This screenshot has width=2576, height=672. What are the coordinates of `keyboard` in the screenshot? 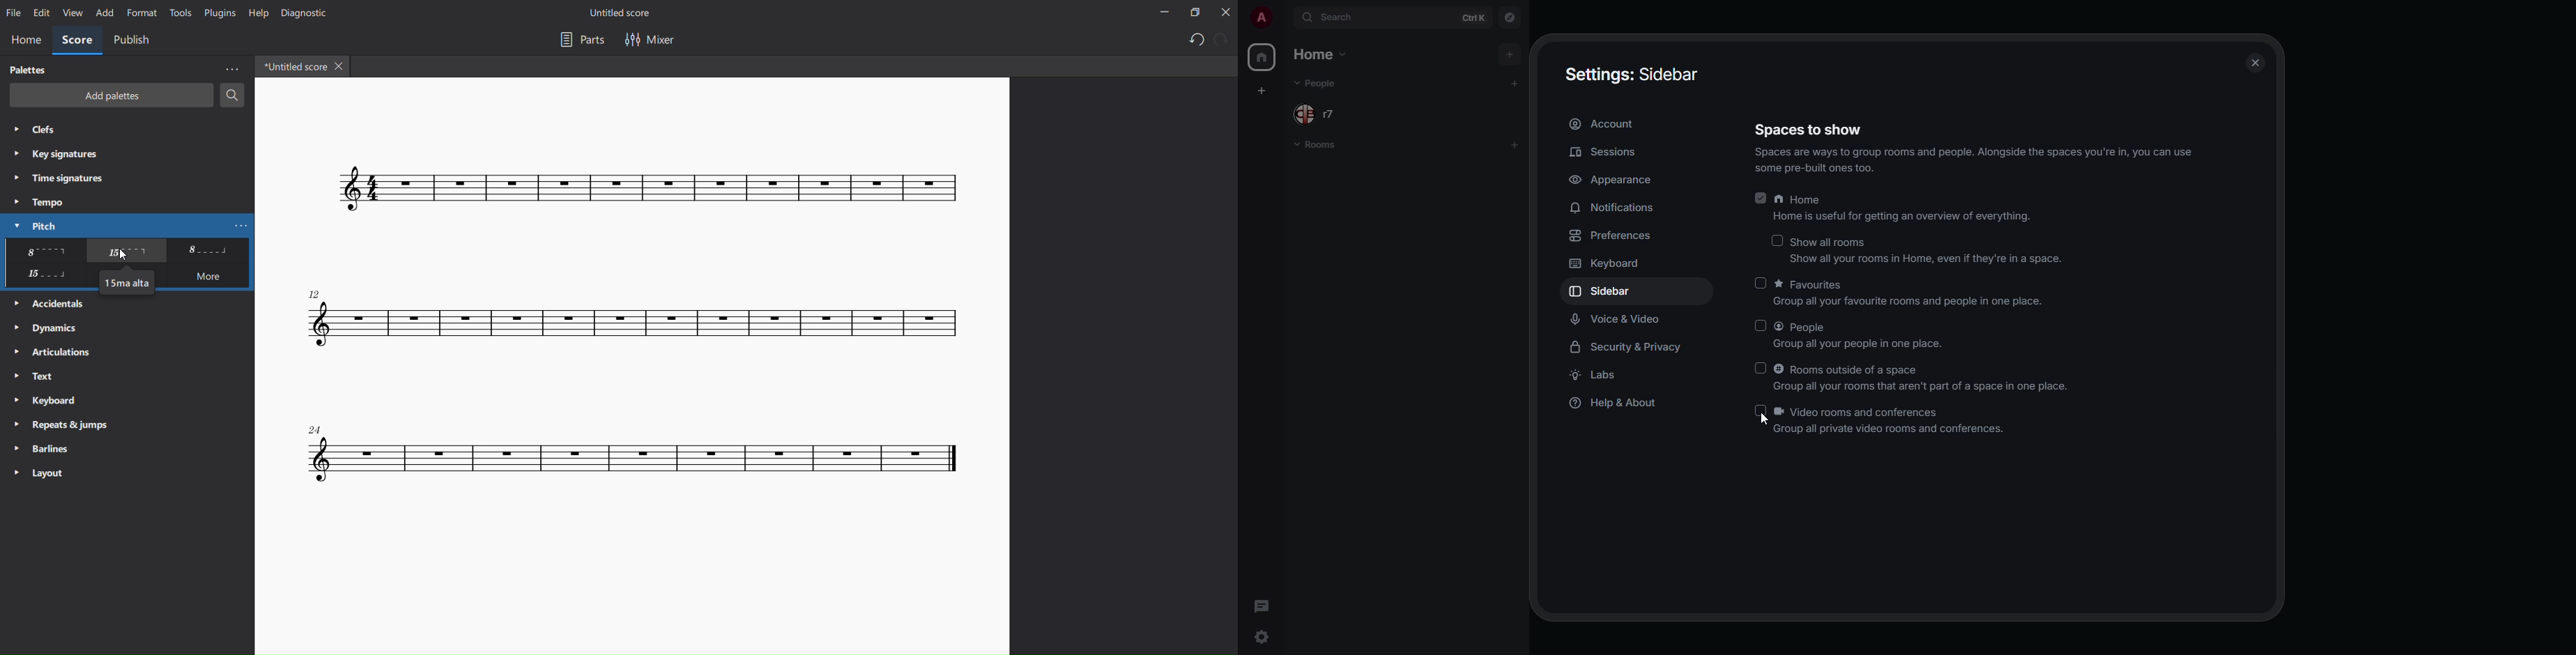 It's located at (49, 402).